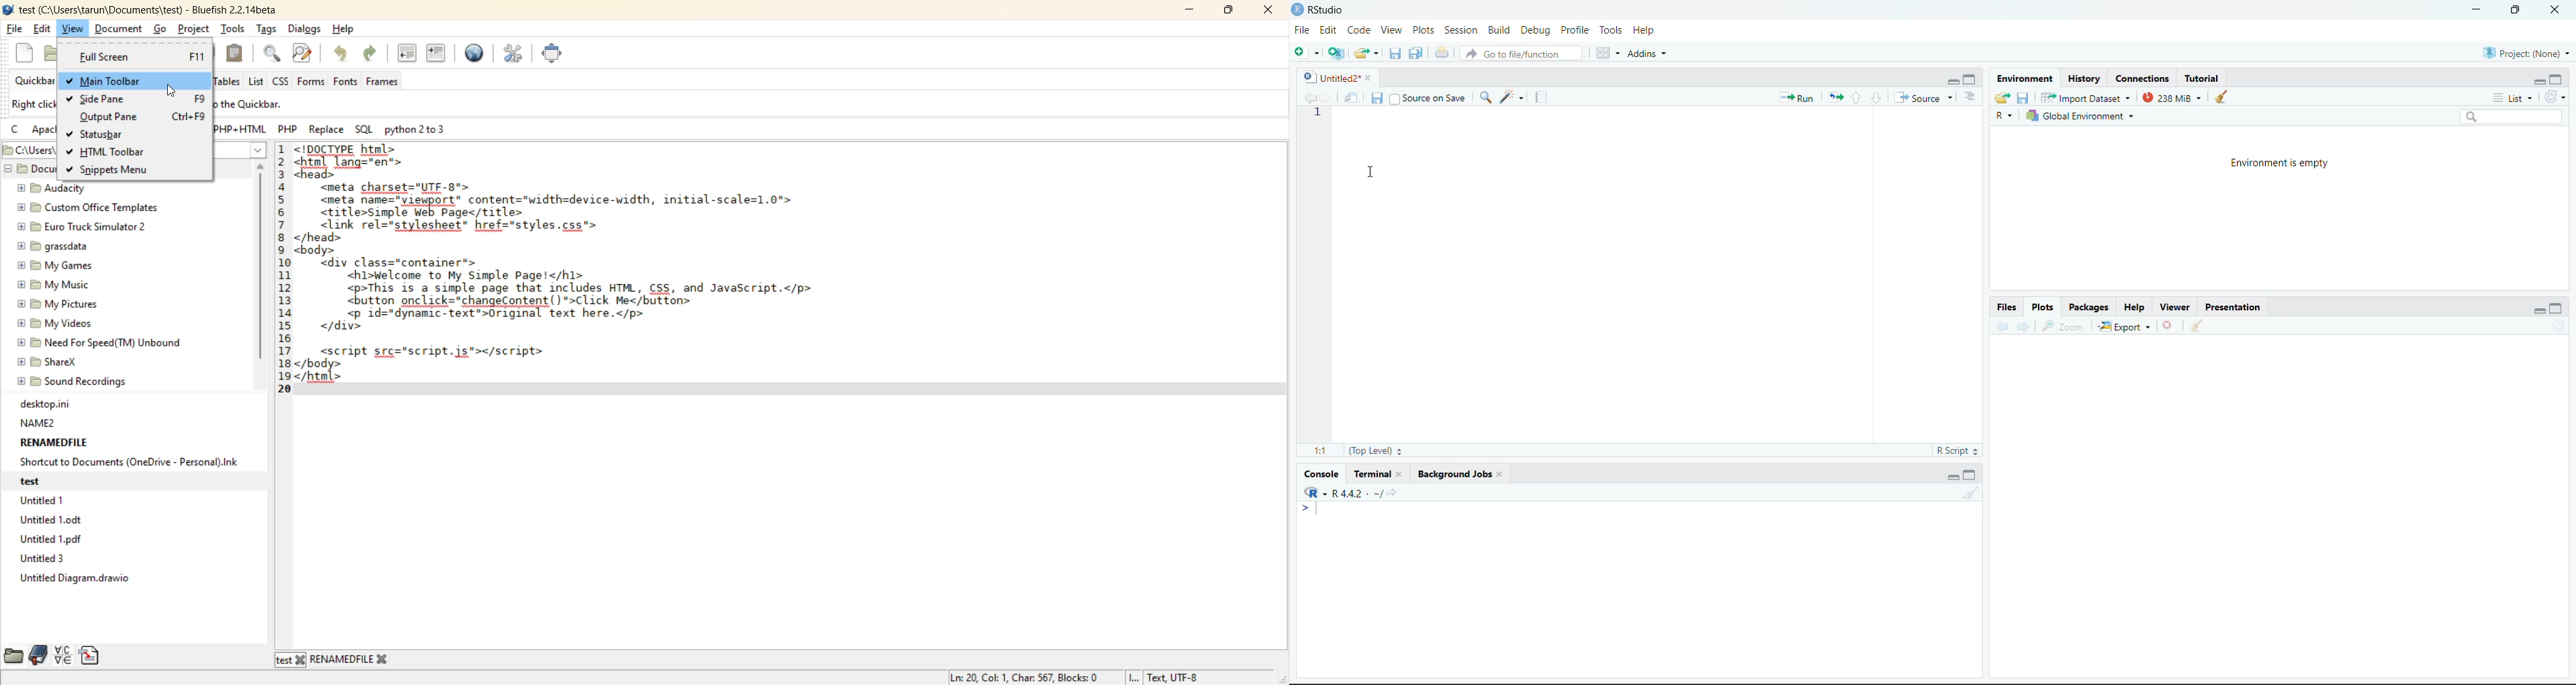 The width and height of the screenshot is (2576, 700). Describe the element at coordinates (1453, 474) in the screenshot. I see `Background Jobs` at that location.